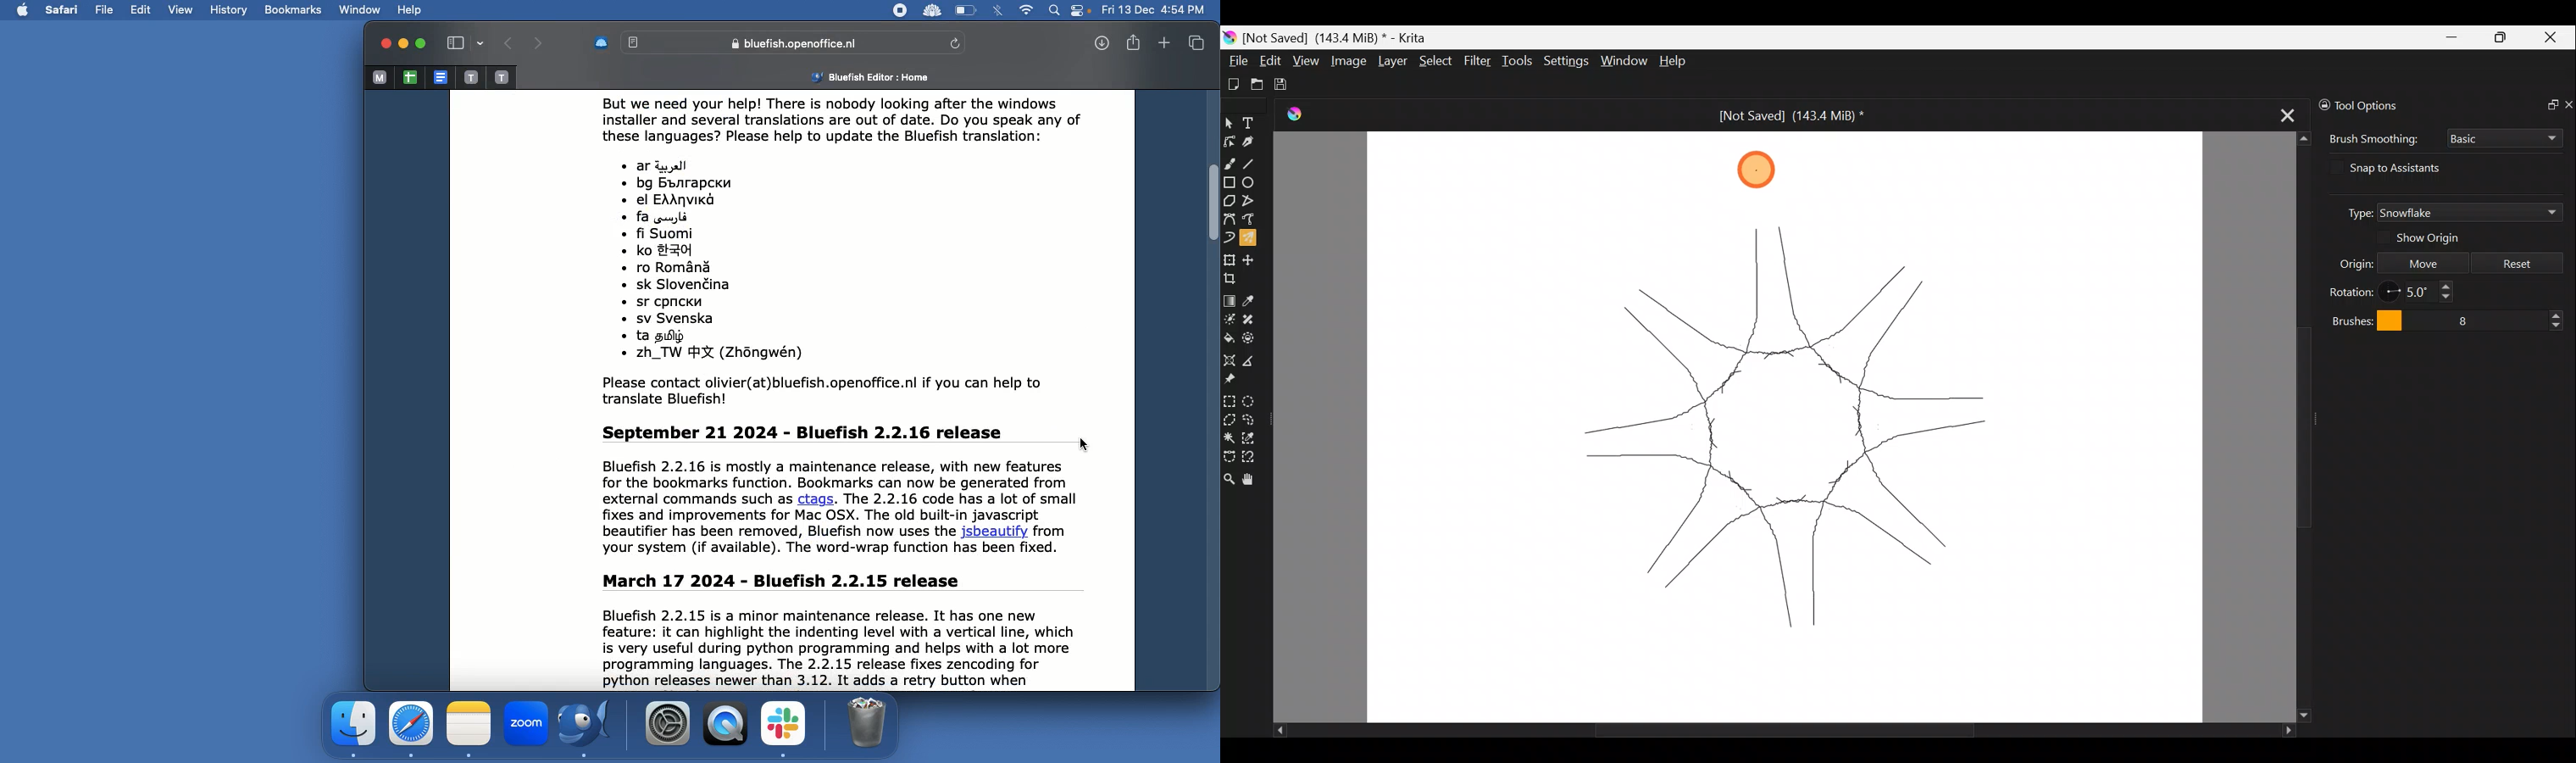  What do you see at coordinates (2450, 37) in the screenshot?
I see `Minimize` at bounding box center [2450, 37].